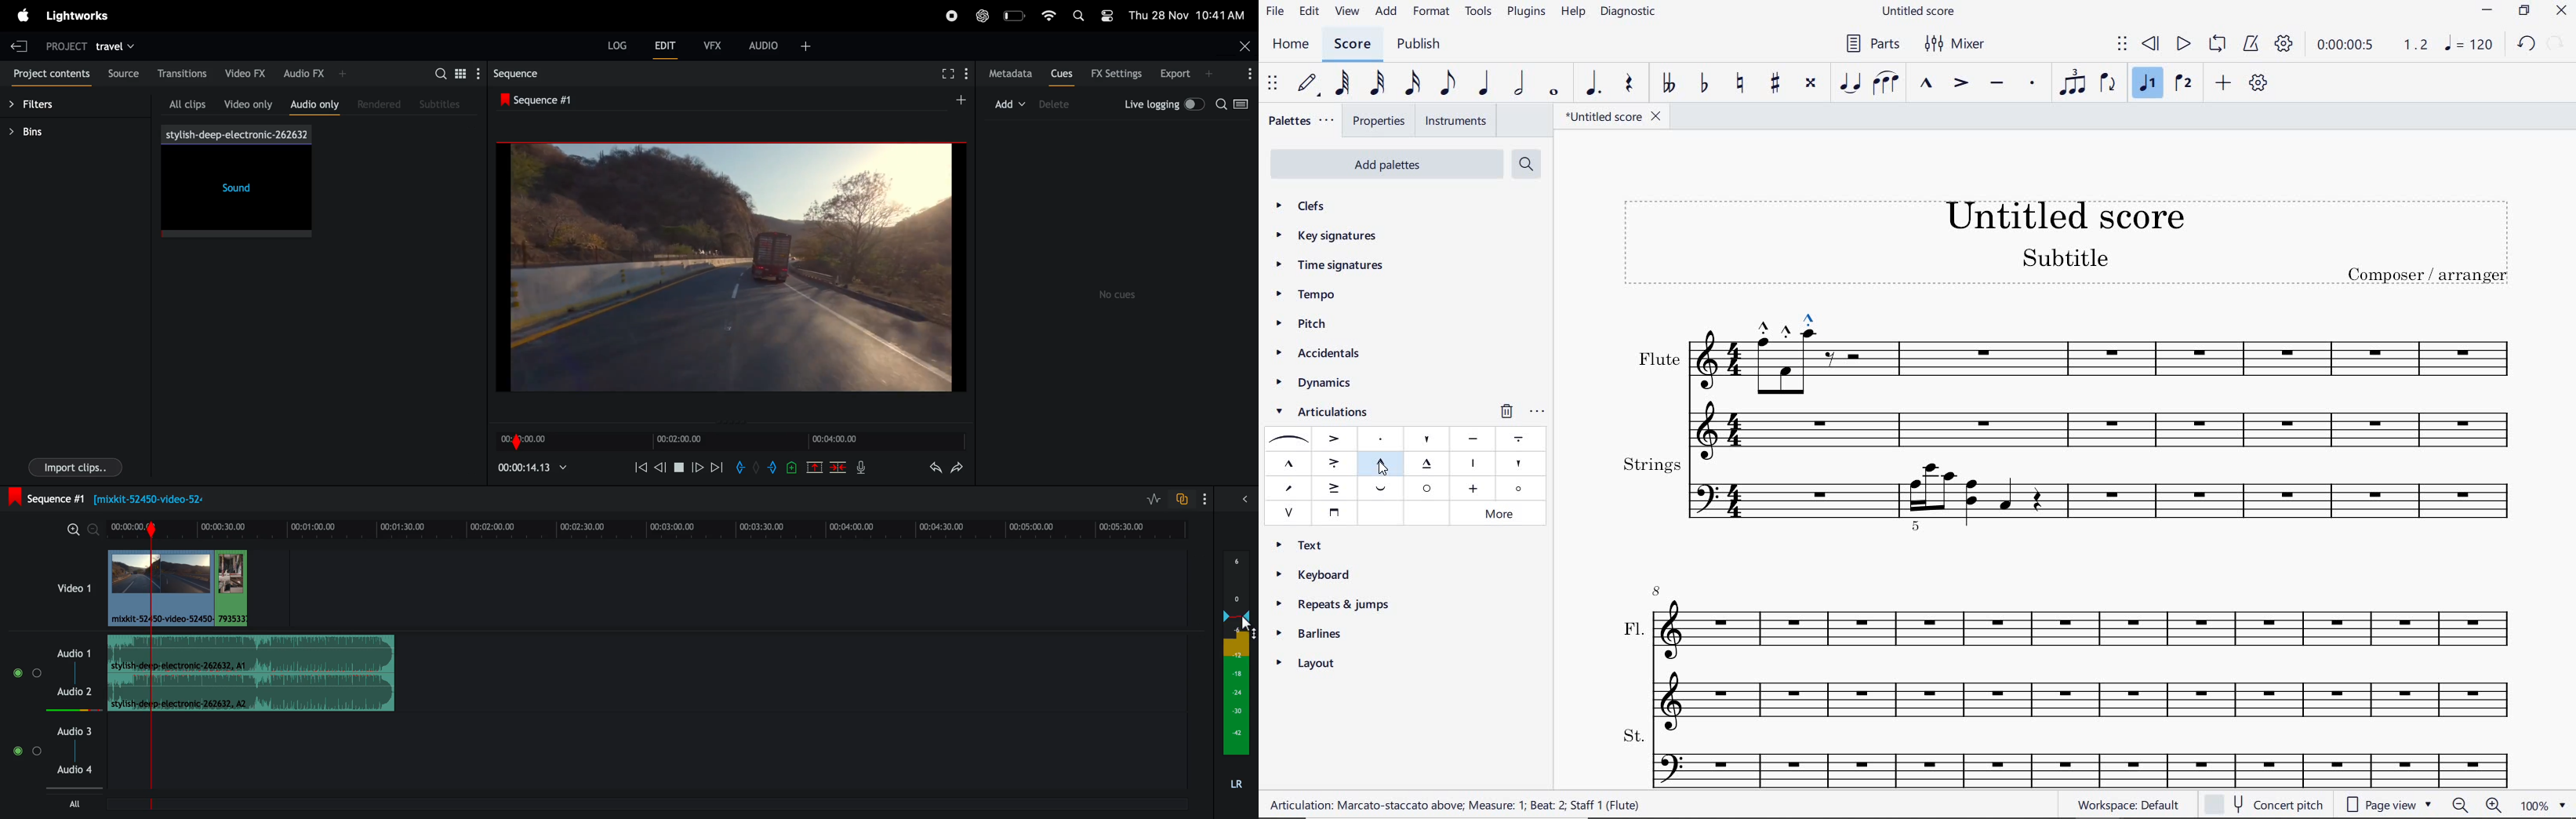 The height and width of the screenshot is (840, 2576). What do you see at coordinates (2148, 44) in the screenshot?
I see `REWIND` at bounding box center [2148, 44].